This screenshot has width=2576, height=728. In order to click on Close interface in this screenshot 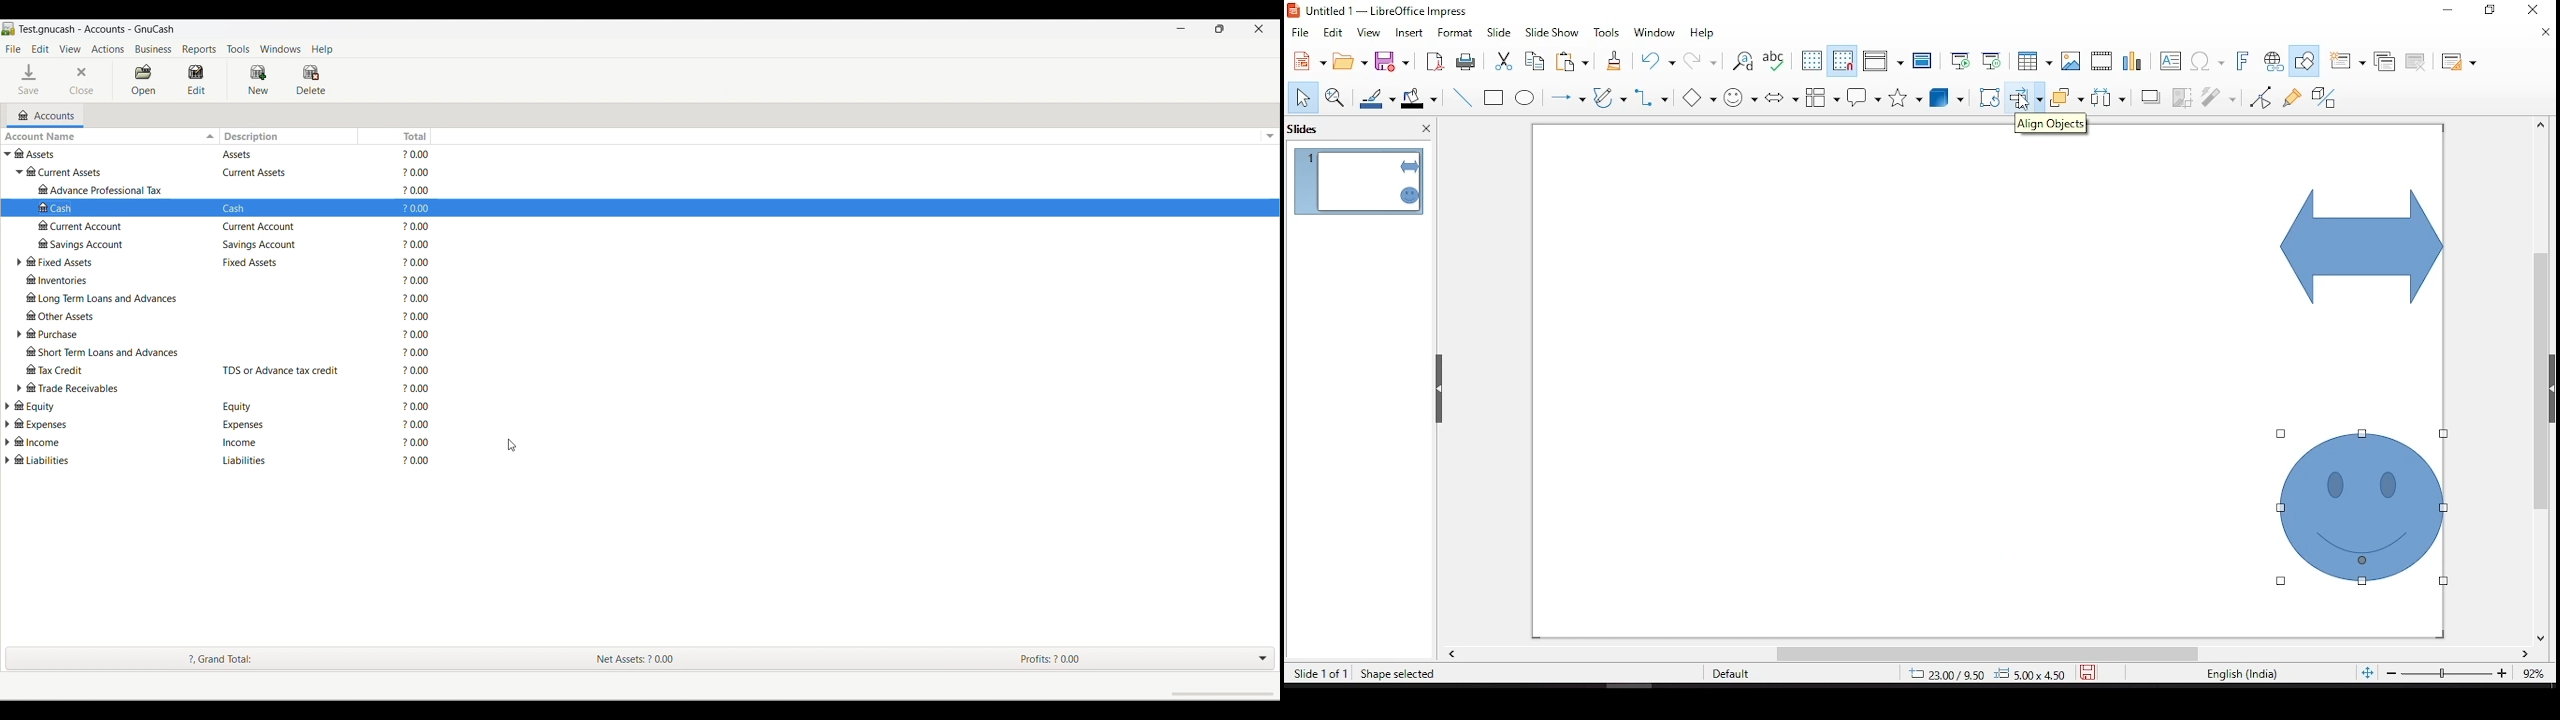, I will do `click(1258, 29)`.